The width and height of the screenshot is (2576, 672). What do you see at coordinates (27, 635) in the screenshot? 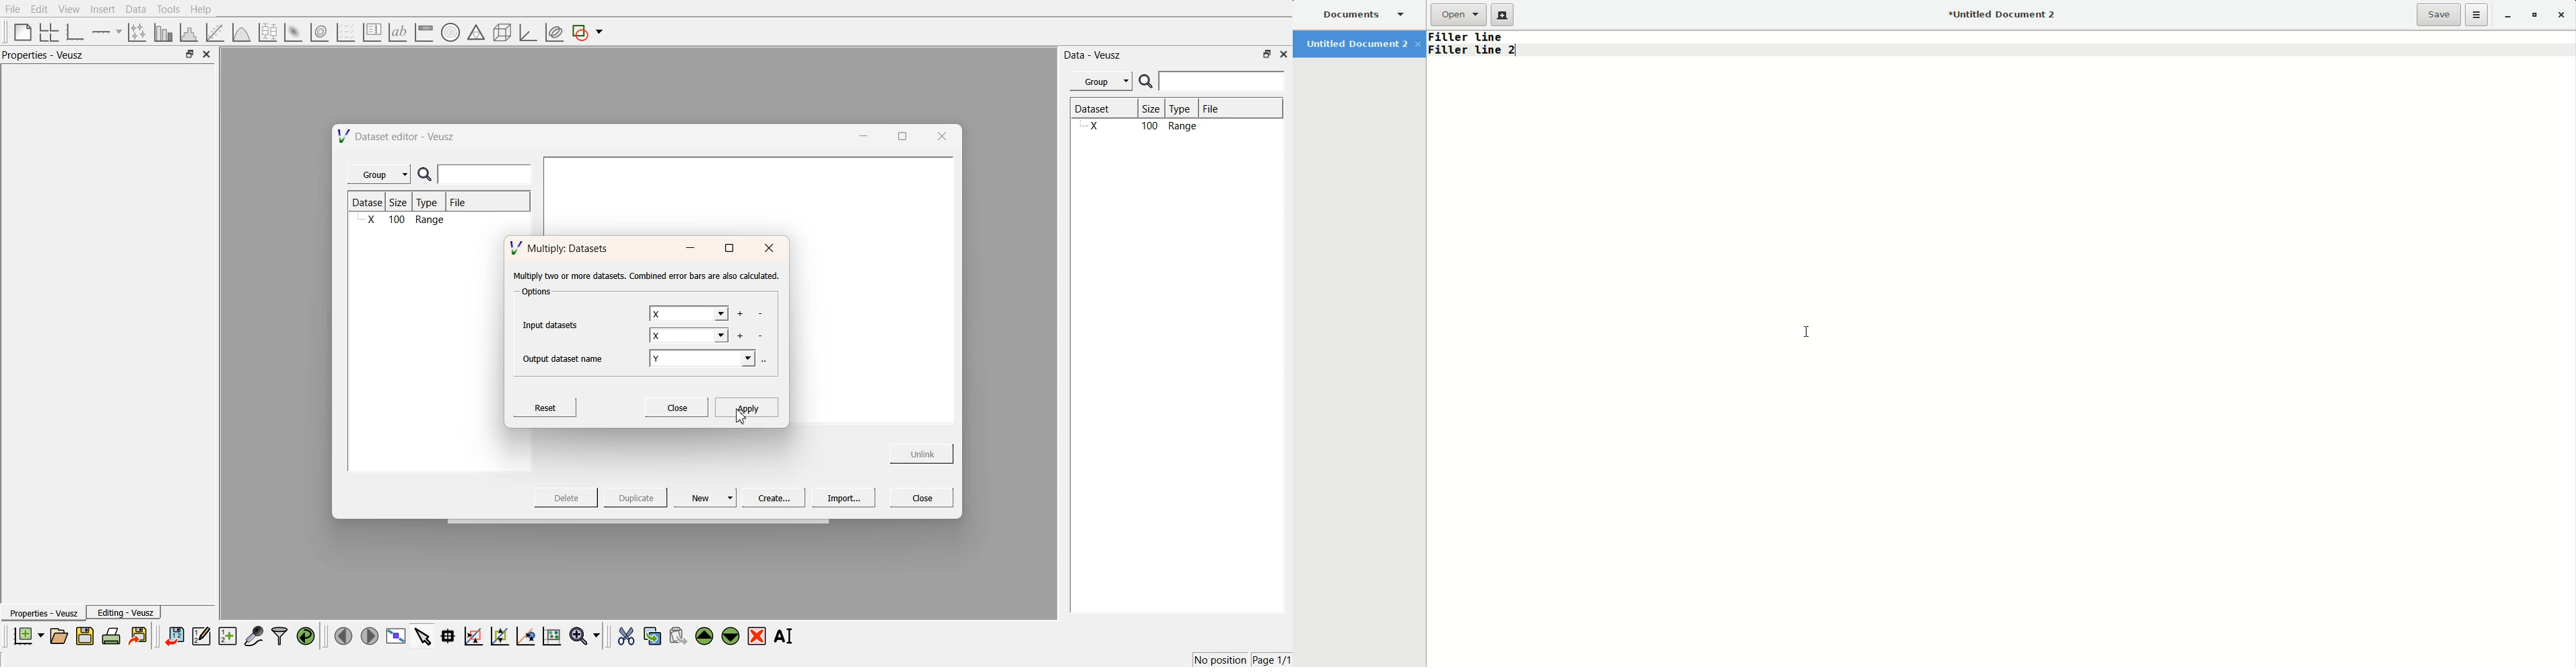
I see `new documents` at bounding box center [27, 635].